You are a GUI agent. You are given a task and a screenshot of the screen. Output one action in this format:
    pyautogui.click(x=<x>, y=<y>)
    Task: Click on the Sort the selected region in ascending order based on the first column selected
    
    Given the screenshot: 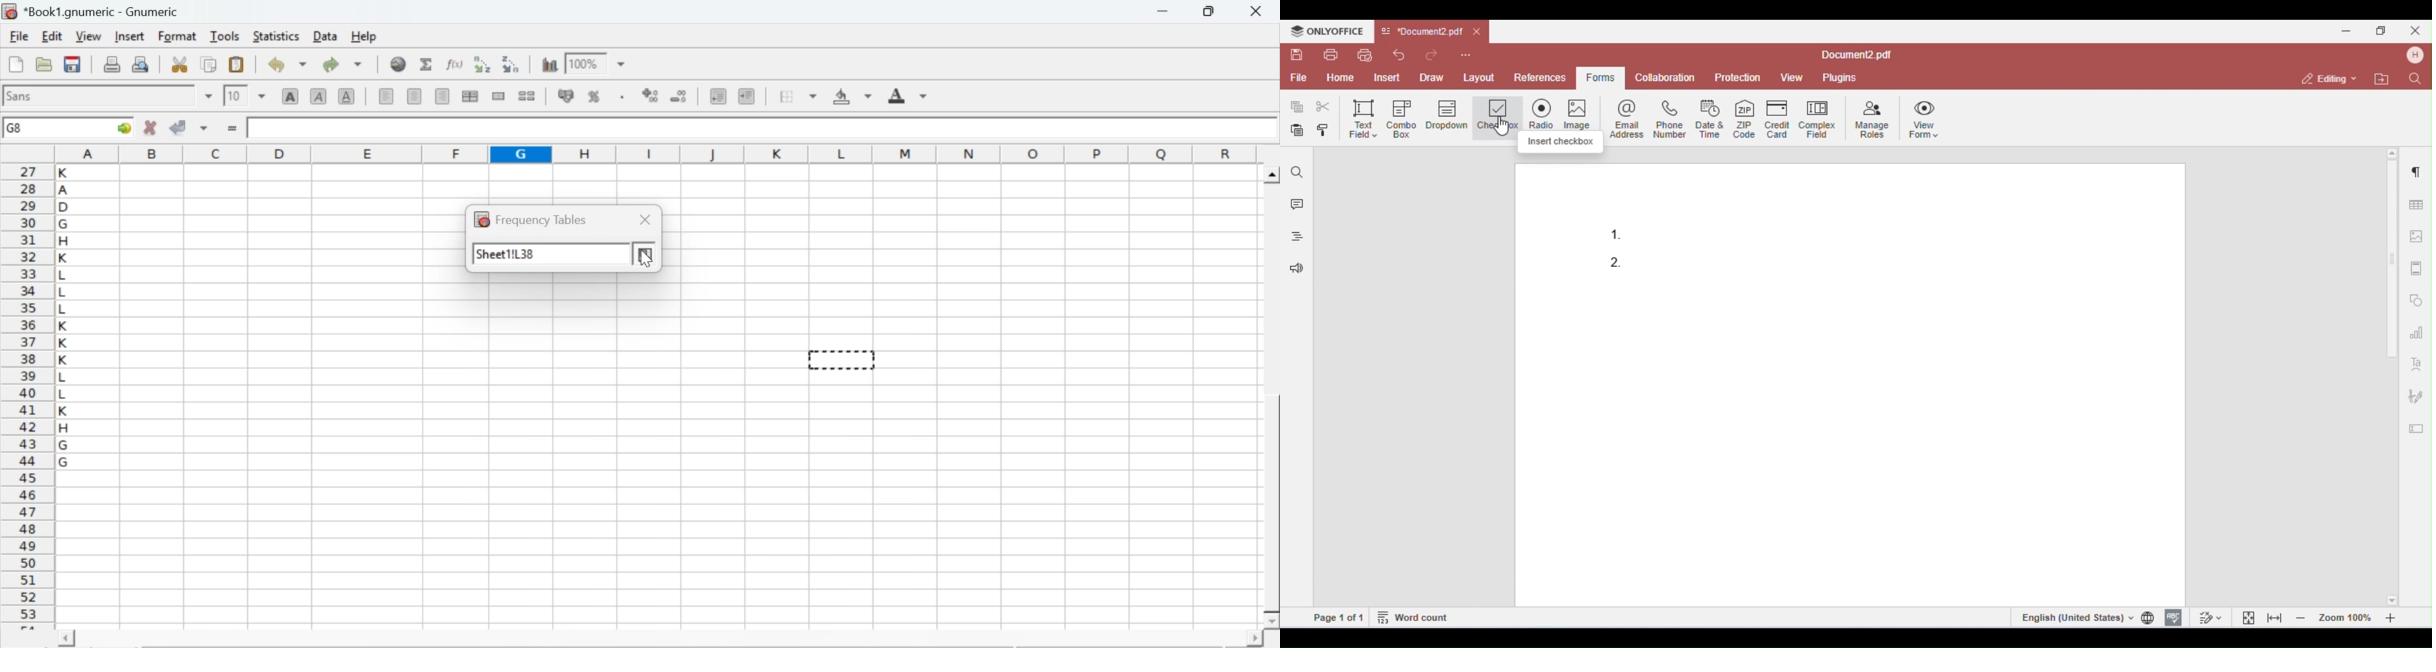 What is the action you would take?
    pyautogui.click(x=485, y=64)
    